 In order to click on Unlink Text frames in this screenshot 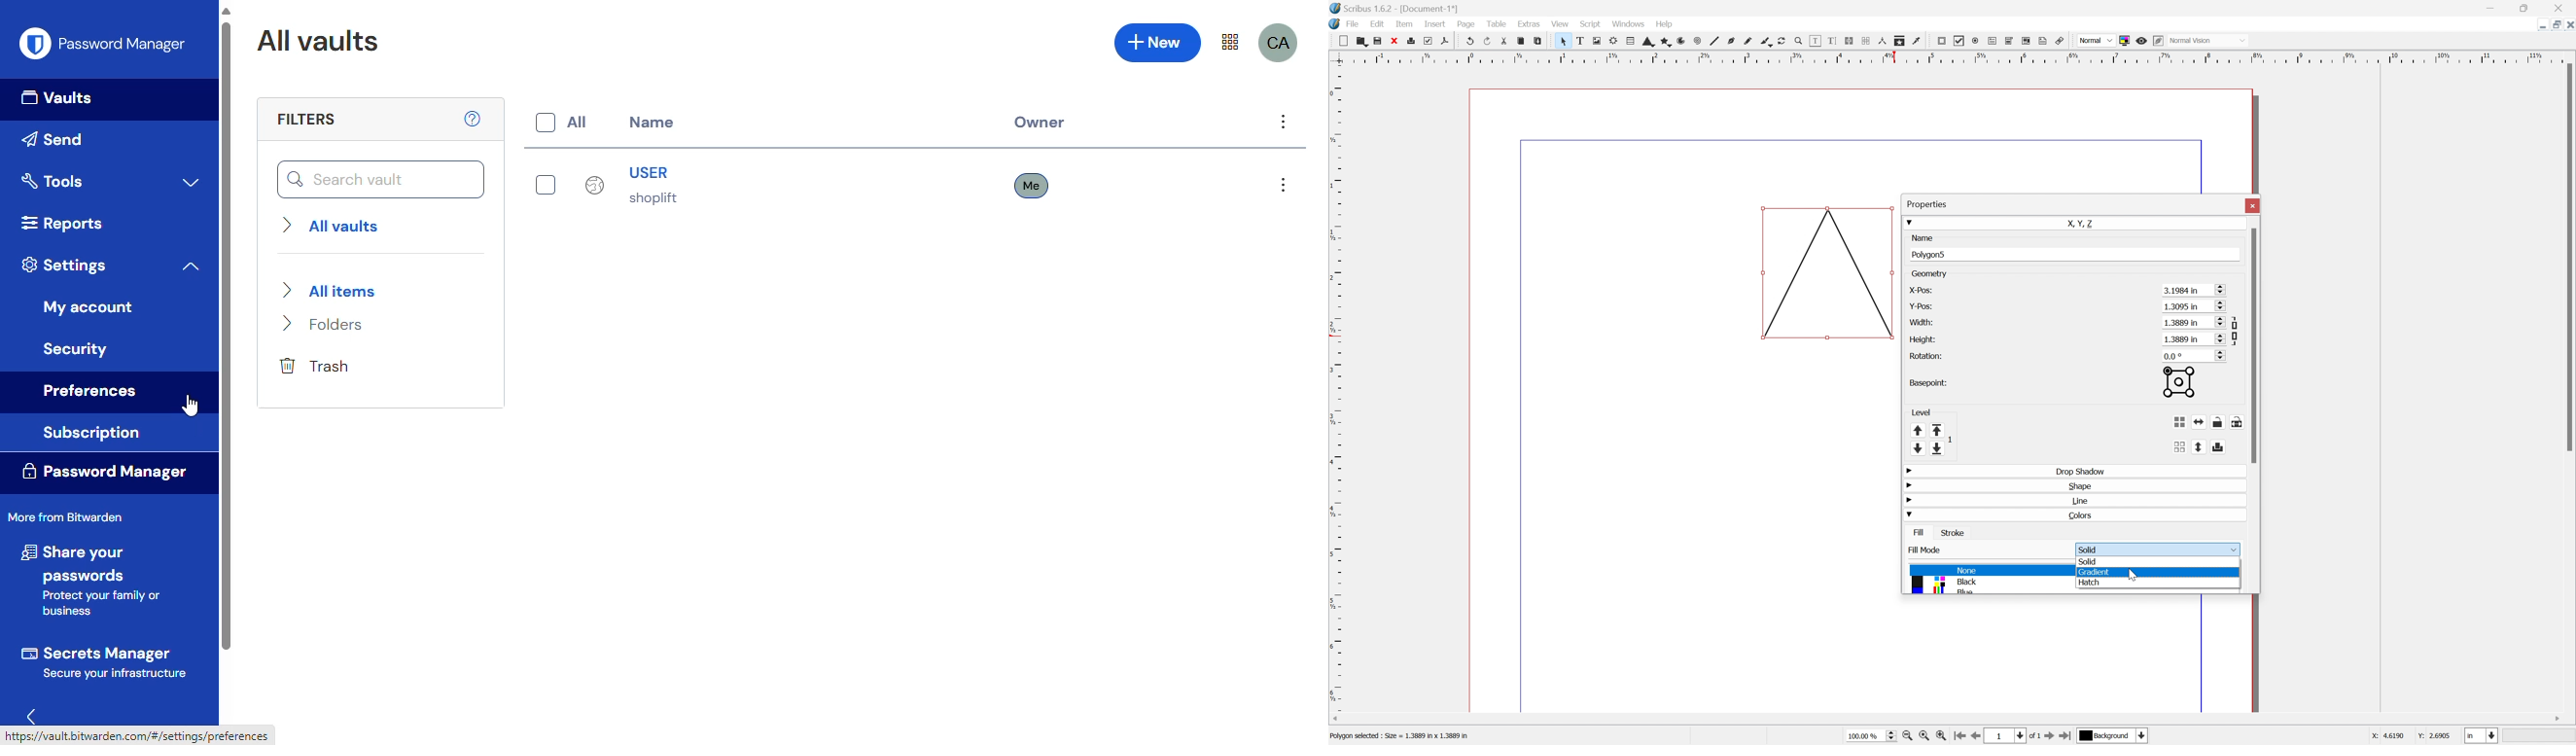, I will do `click(1864, 40)`.